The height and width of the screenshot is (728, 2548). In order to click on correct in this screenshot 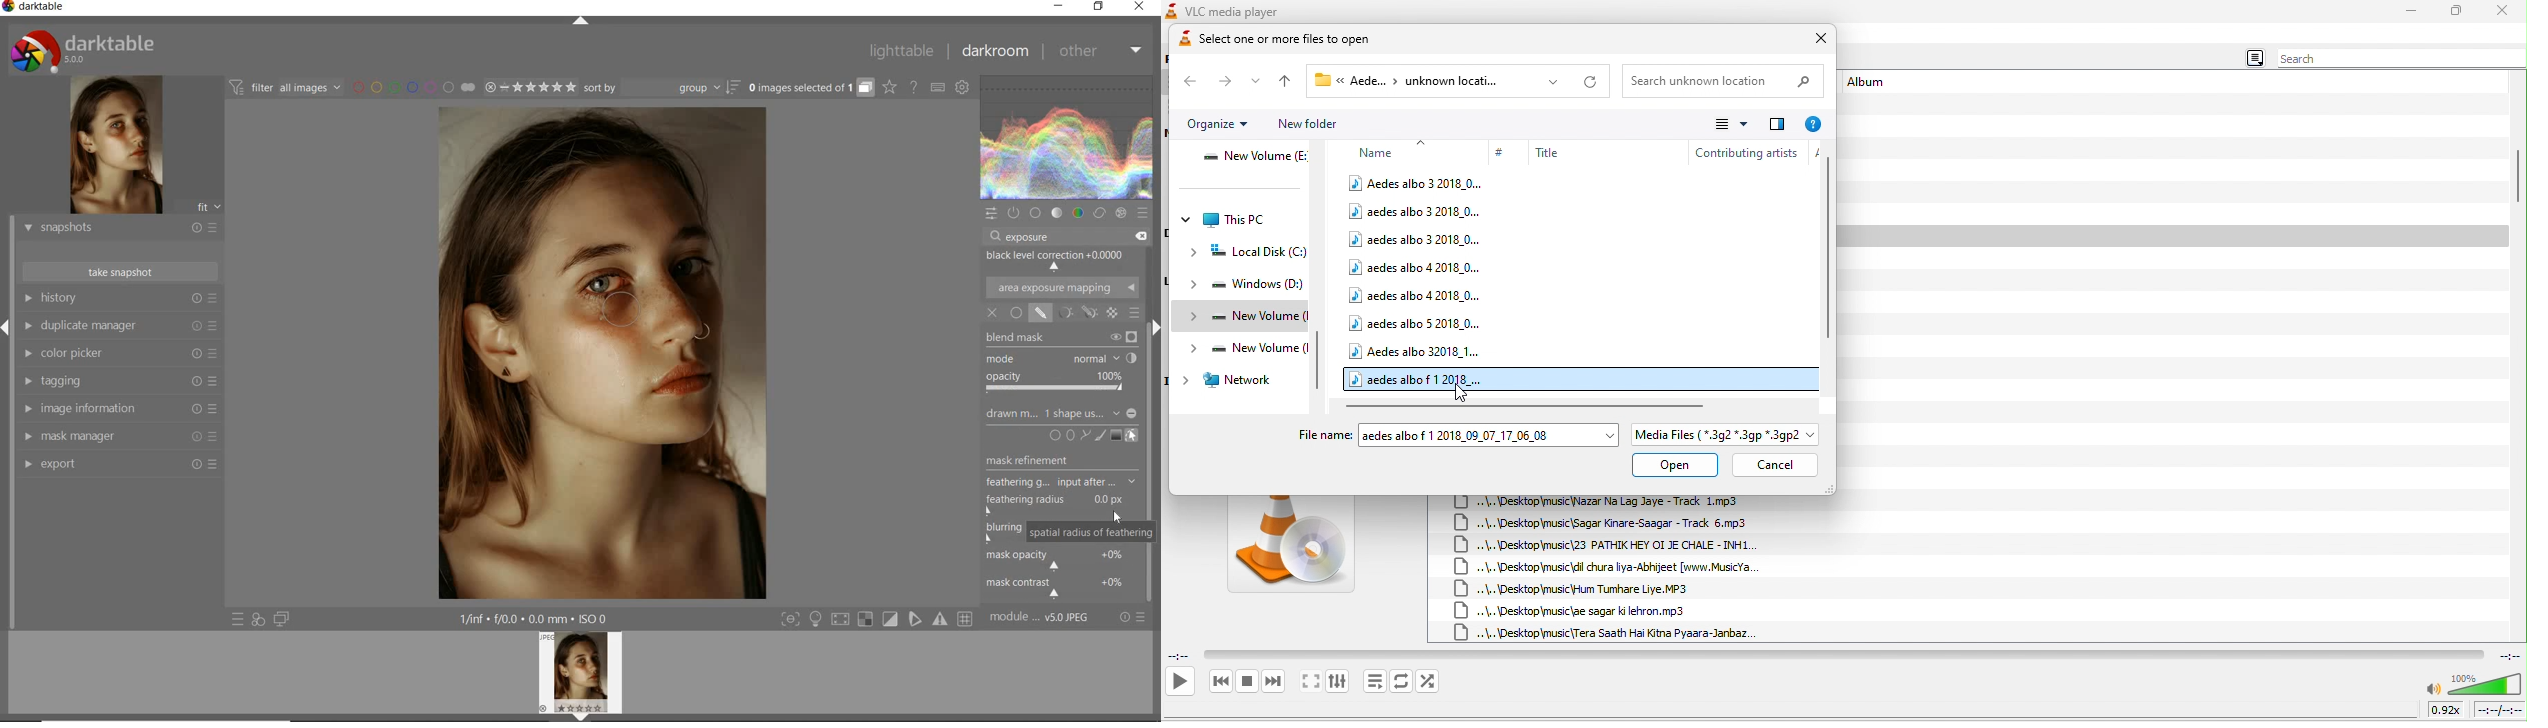, I will do `click(1101, 212)`.